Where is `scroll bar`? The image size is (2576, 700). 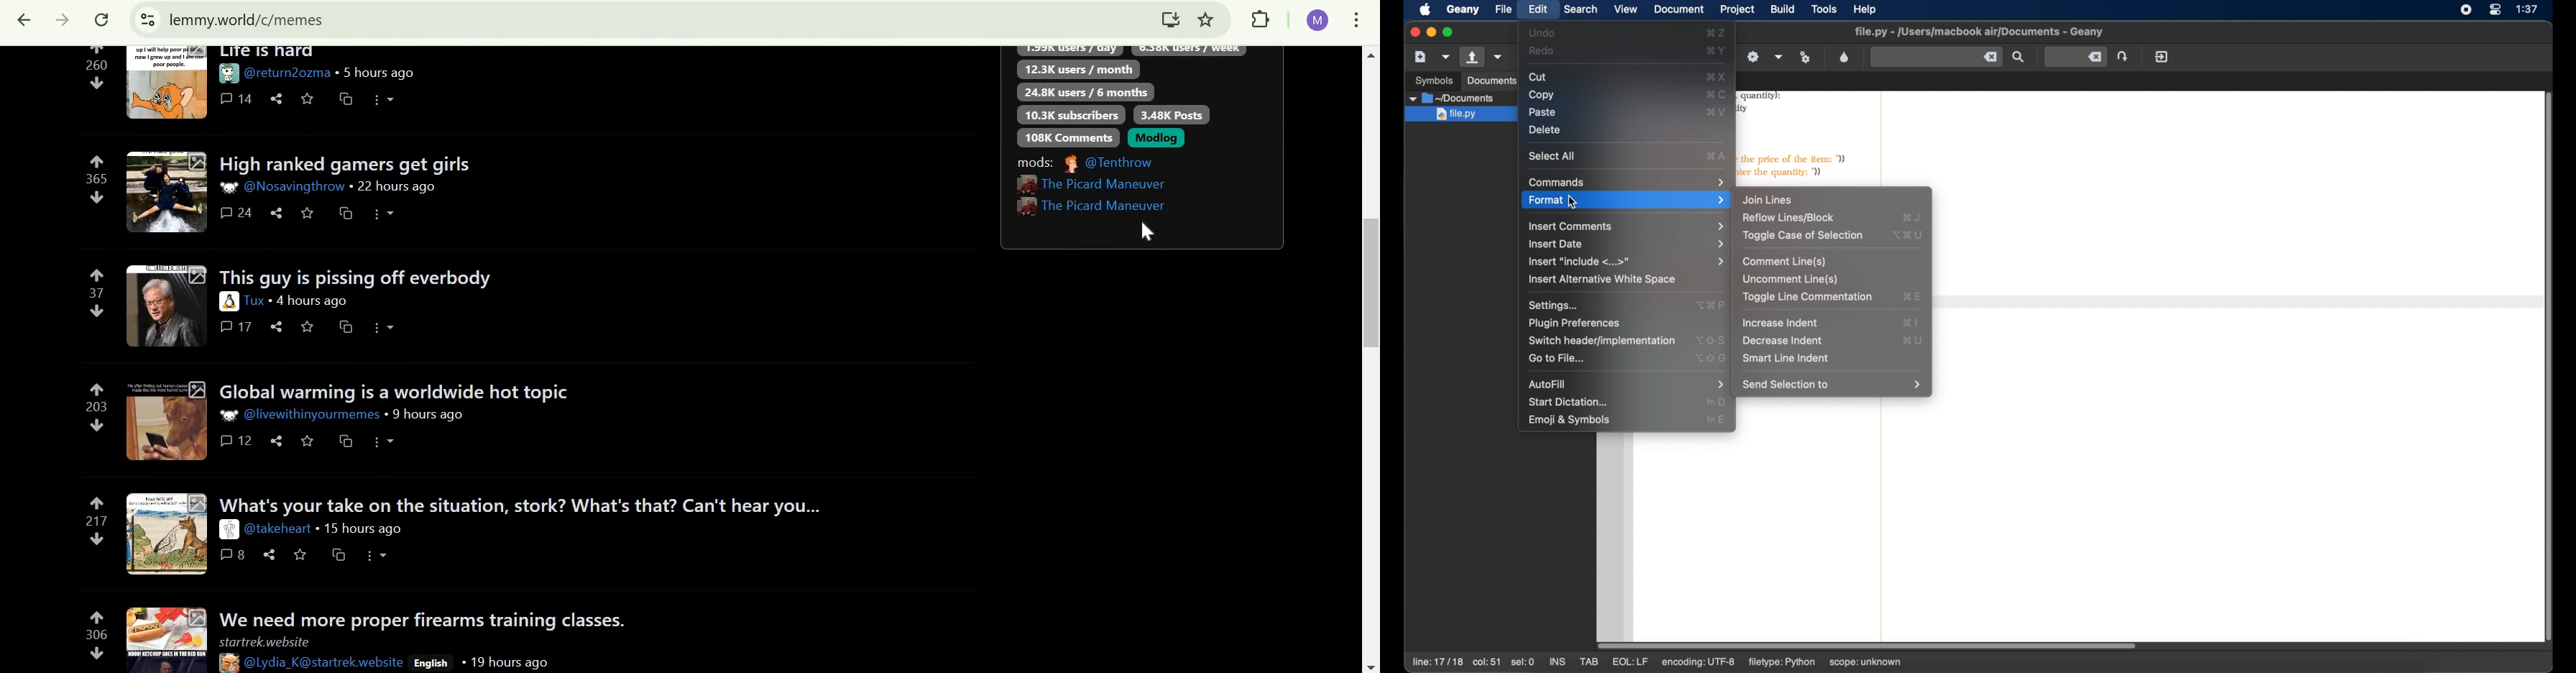
scroll bar is located at coordinates (2544, 365).